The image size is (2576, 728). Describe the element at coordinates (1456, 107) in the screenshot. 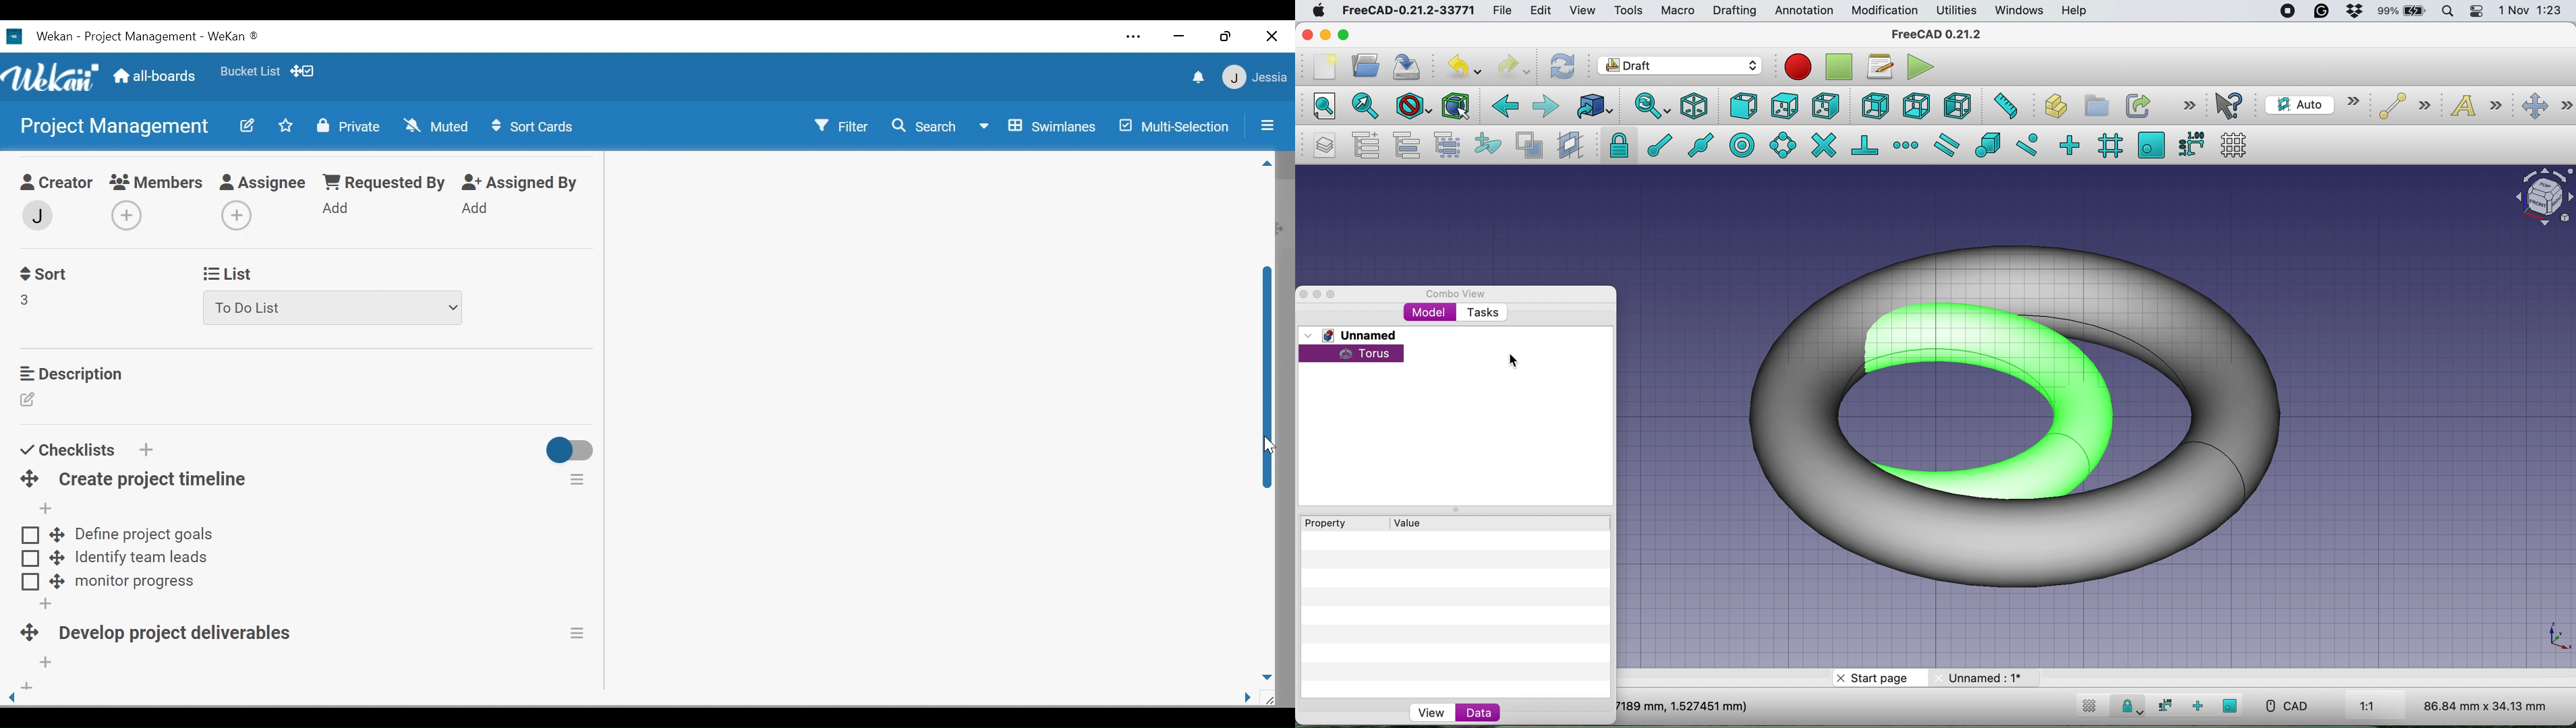

I see `bounding box` at that location.